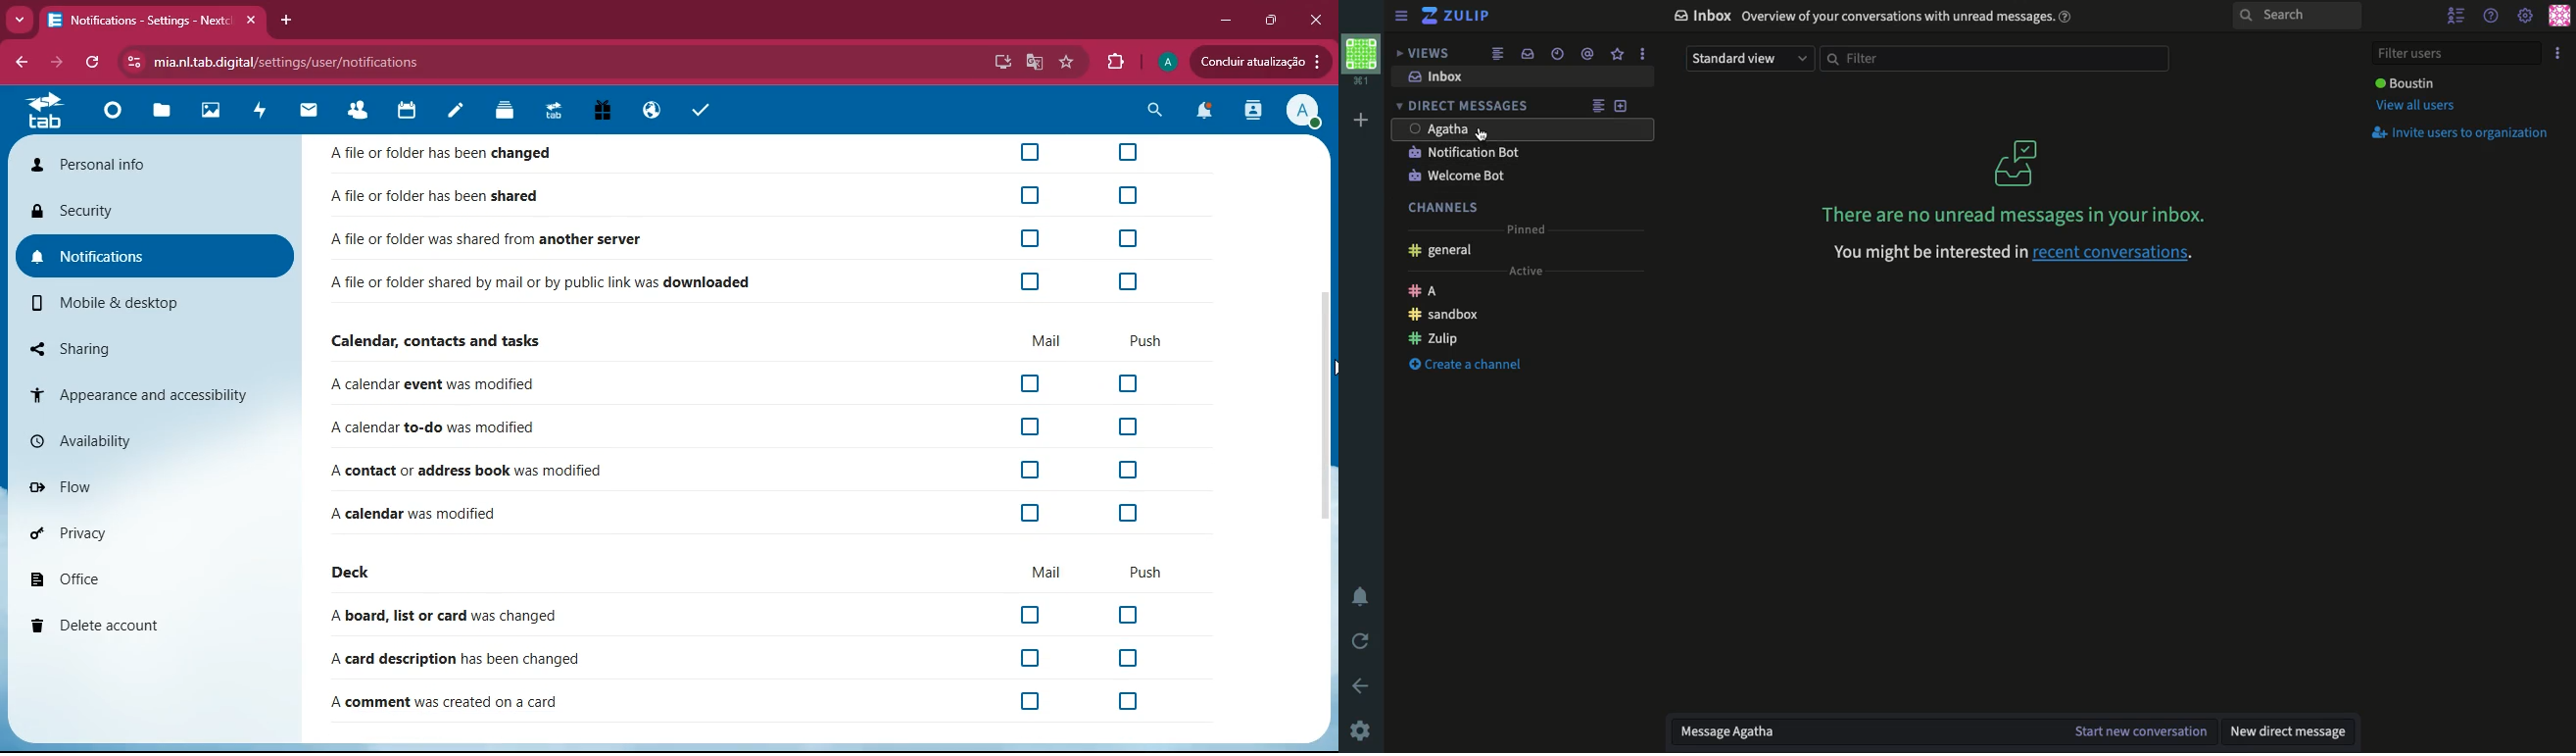 This screenshot has width=2576, height=756. I want to click on User, so click(1524, 128).